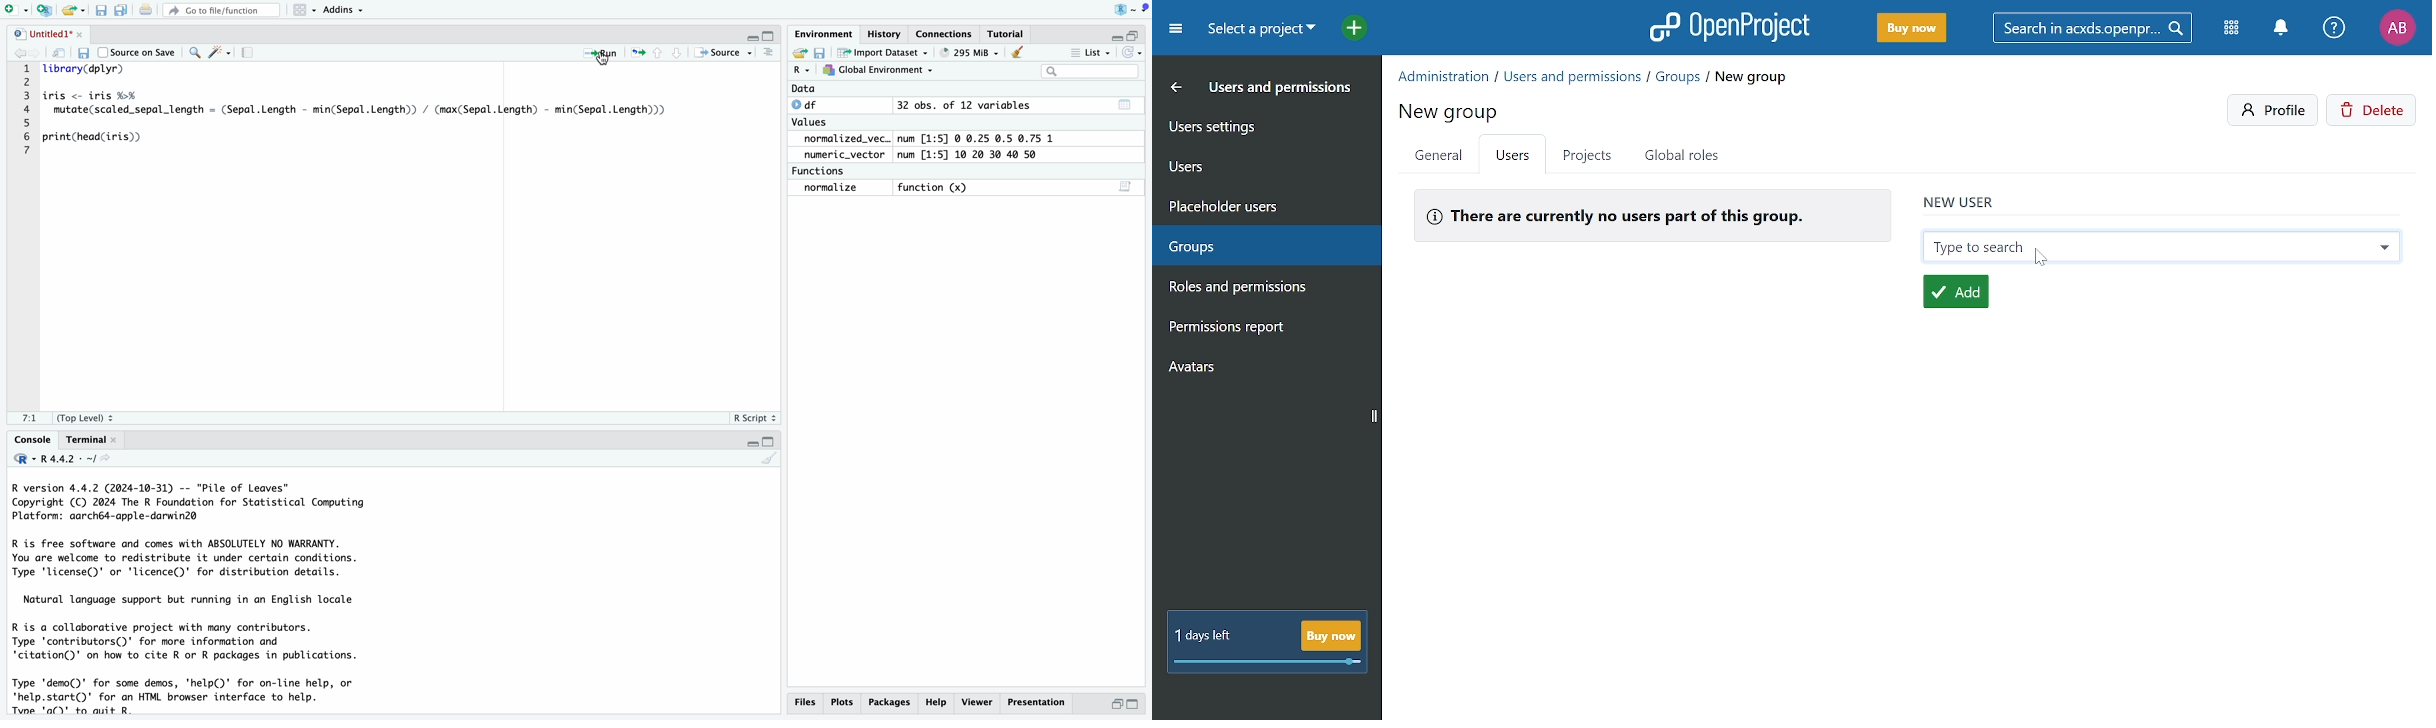 Image resolution: width=2436 pixels, height=728 pixels. Describe the element at coordinates (74, 10) in the screenshot. I see `Open` at that location.